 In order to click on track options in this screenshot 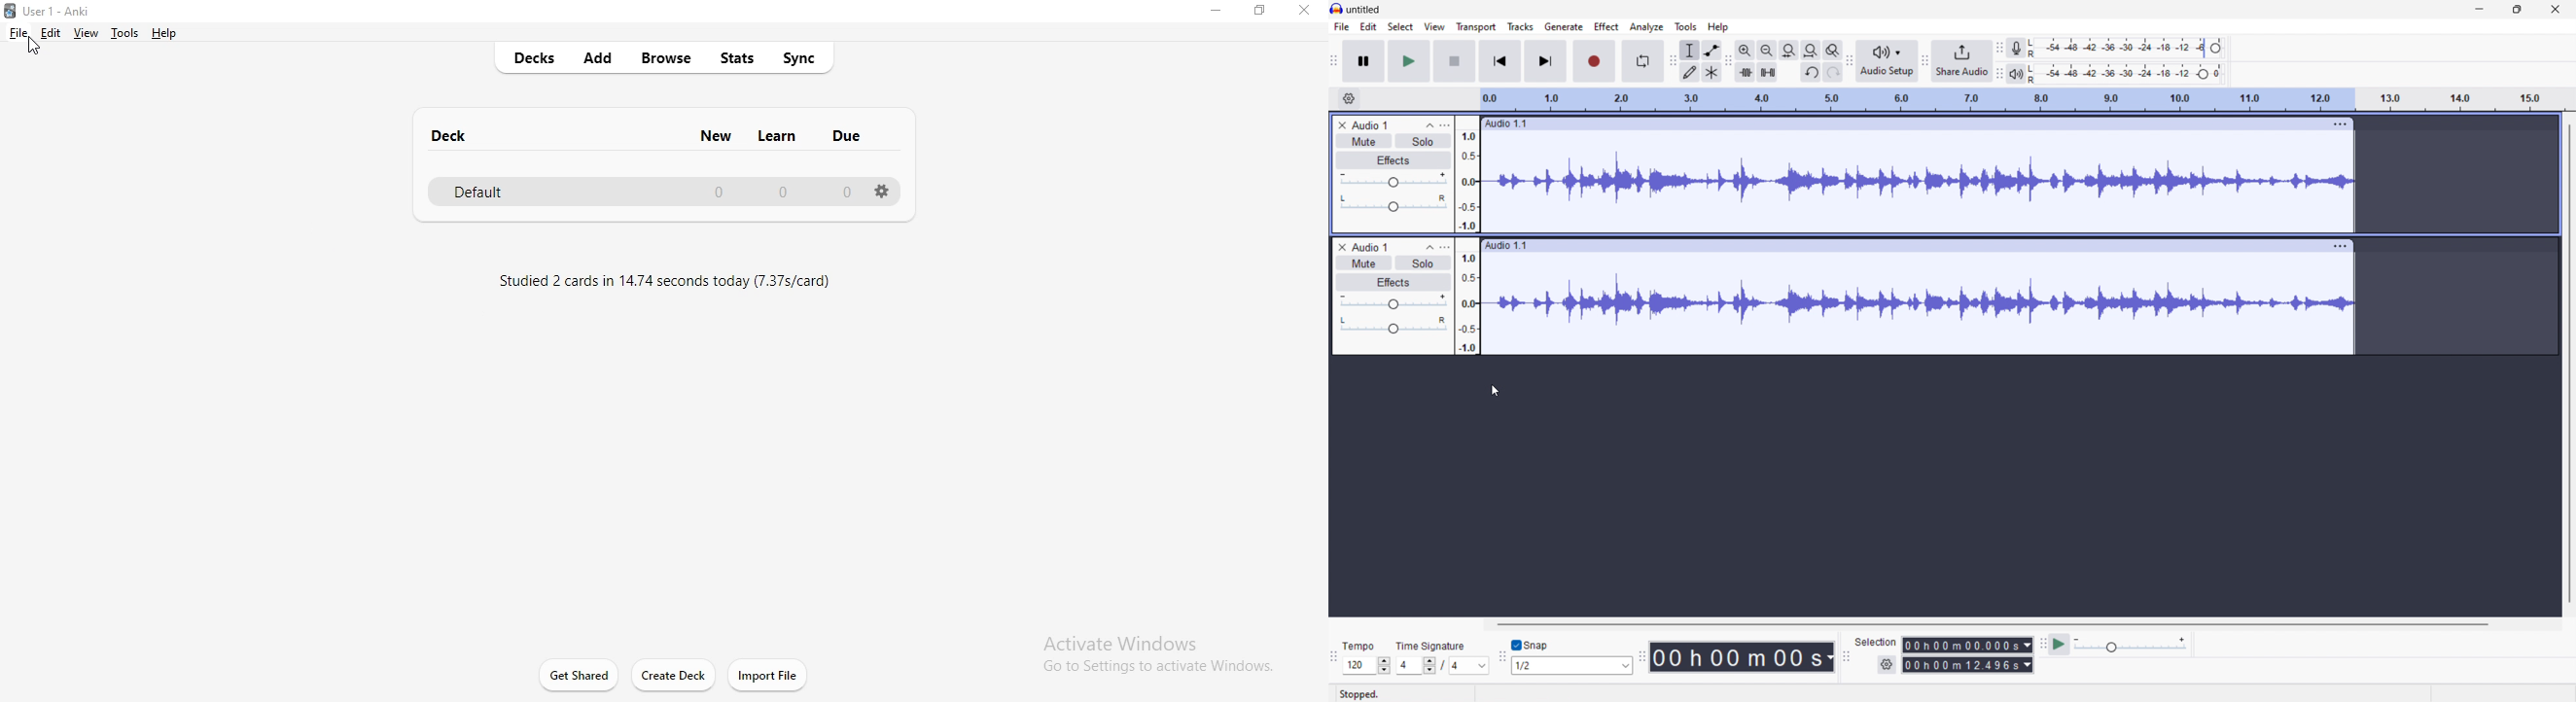, I will do `click(2334, 124)`.